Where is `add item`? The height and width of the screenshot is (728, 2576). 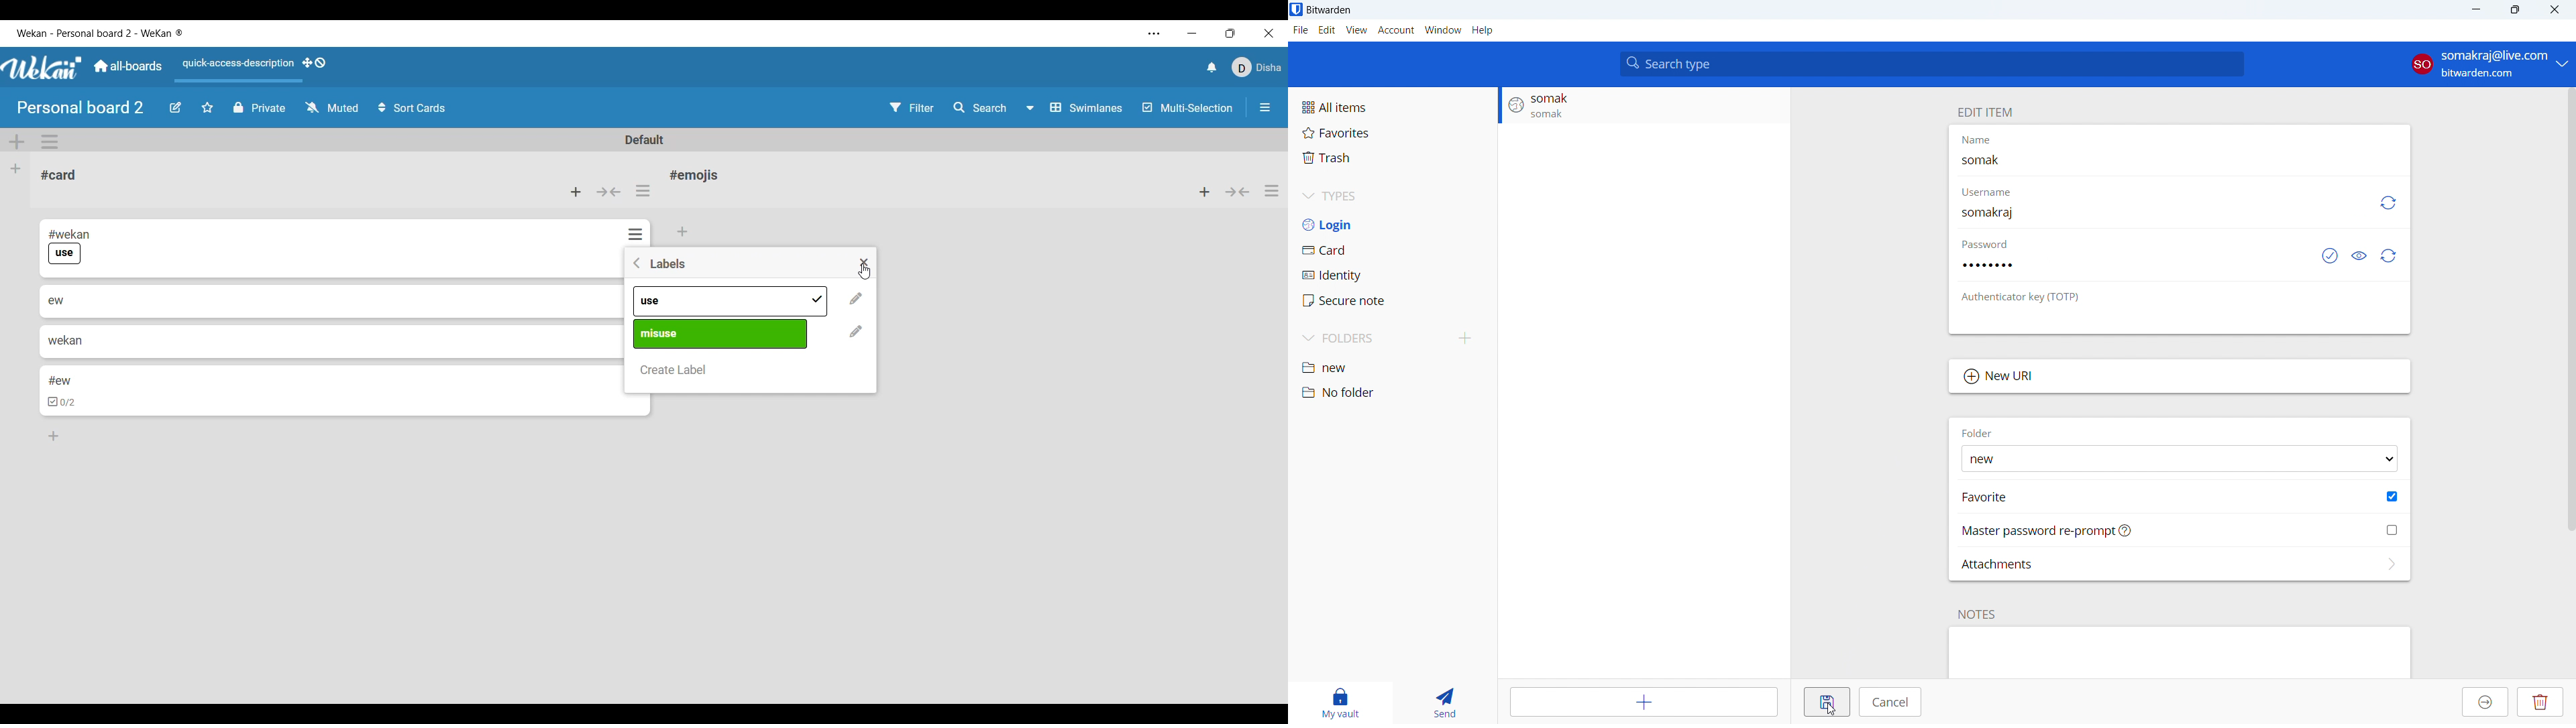
add item is located at coordinates (1646, 701).